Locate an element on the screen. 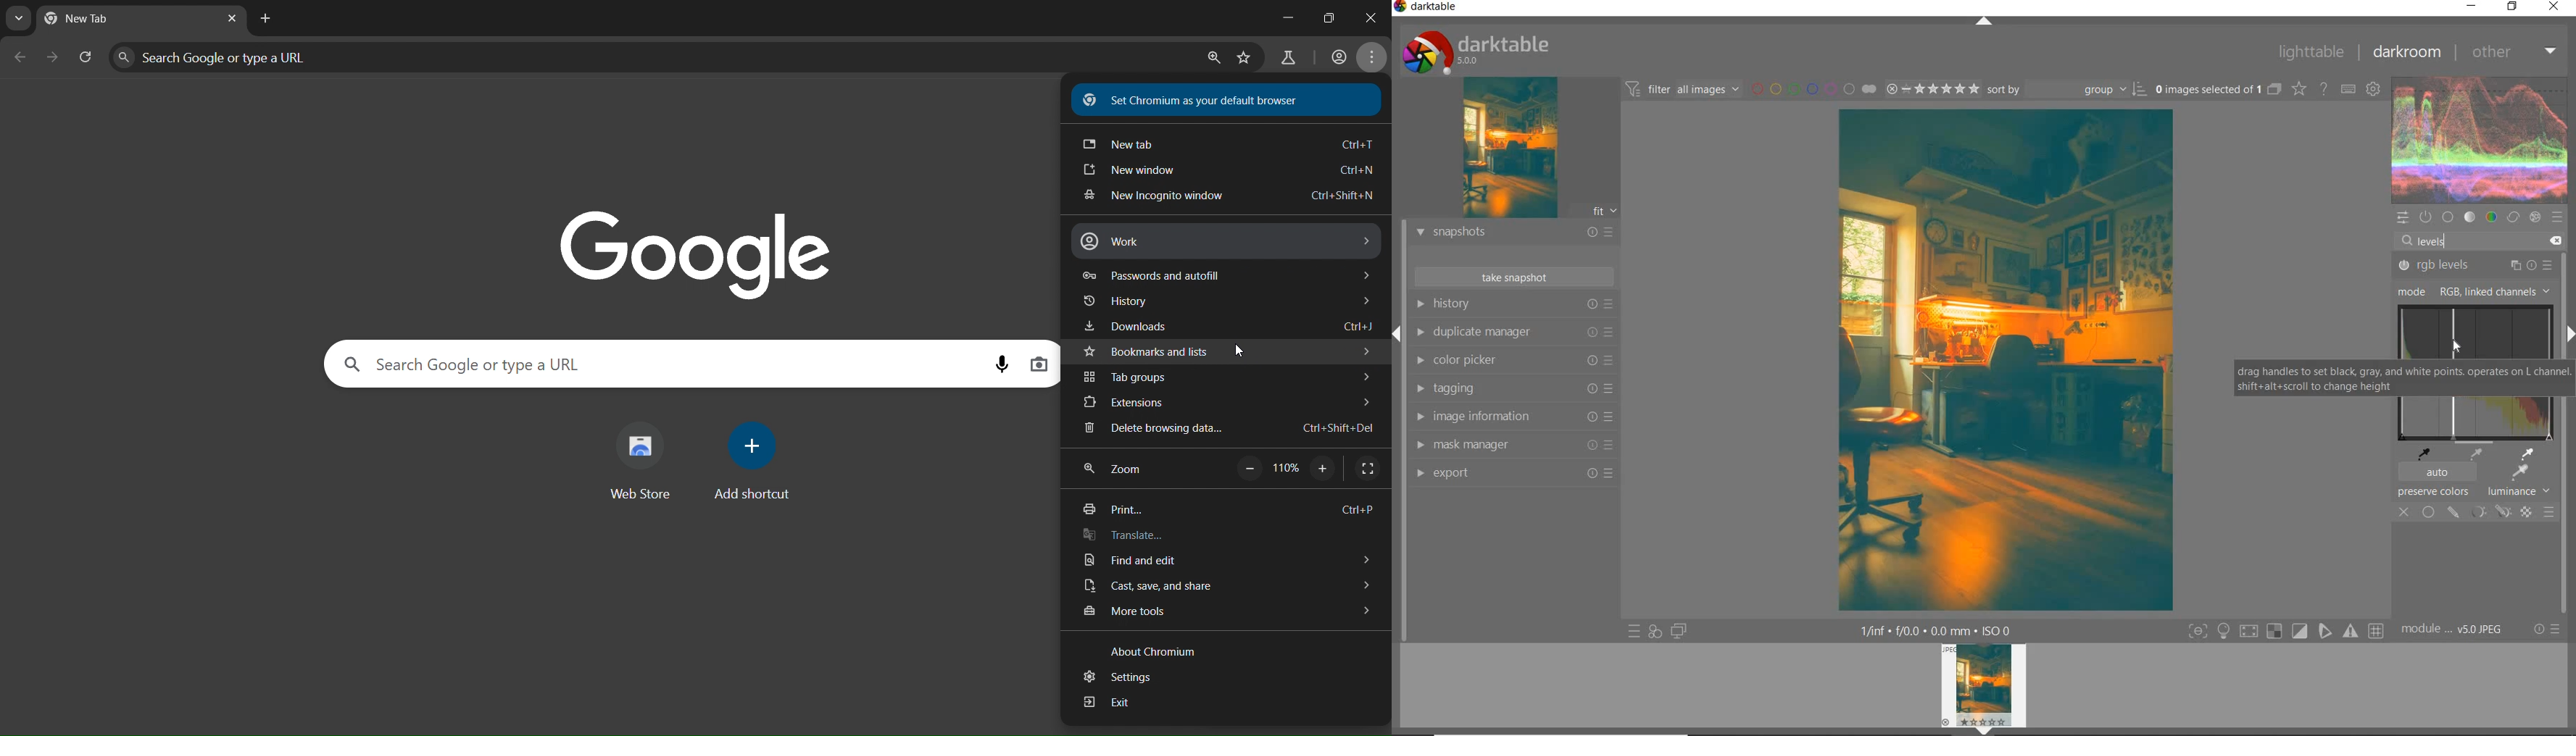  system name is located at coordinates (1428, 8).